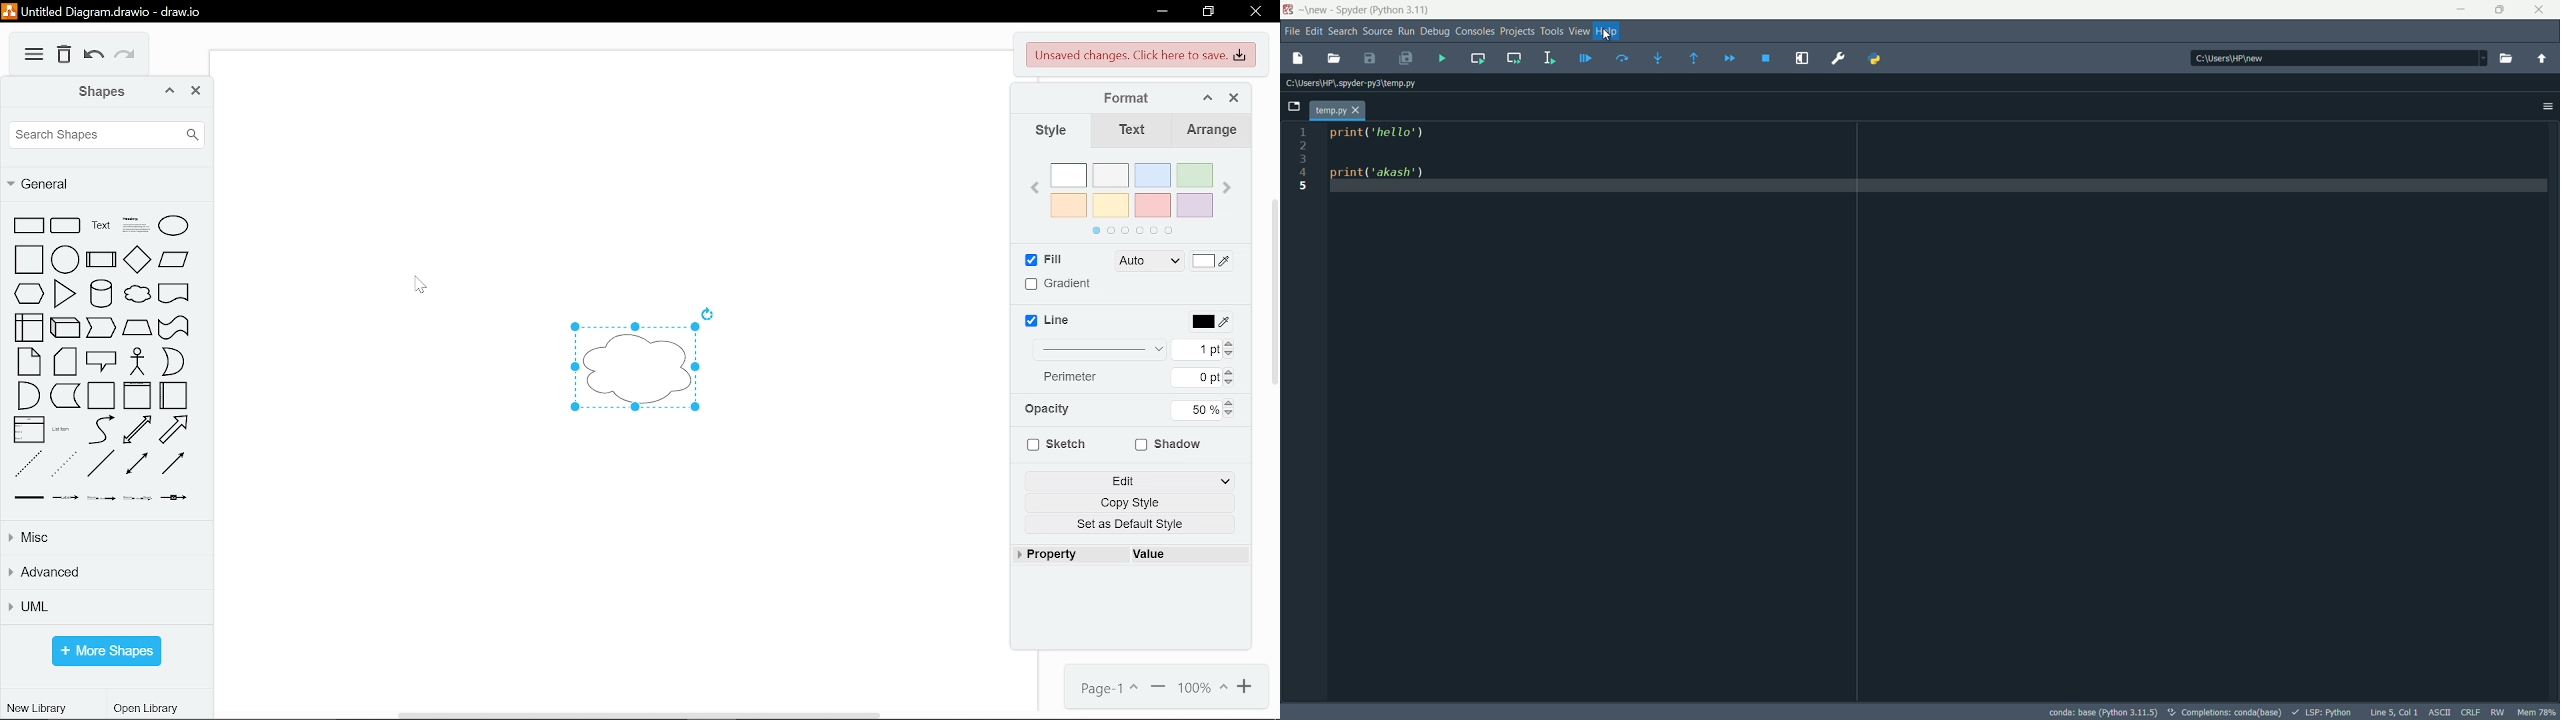 The image size is (2576, 728). I want to click on continue execution until next breakpoint, so click(1729, 59).